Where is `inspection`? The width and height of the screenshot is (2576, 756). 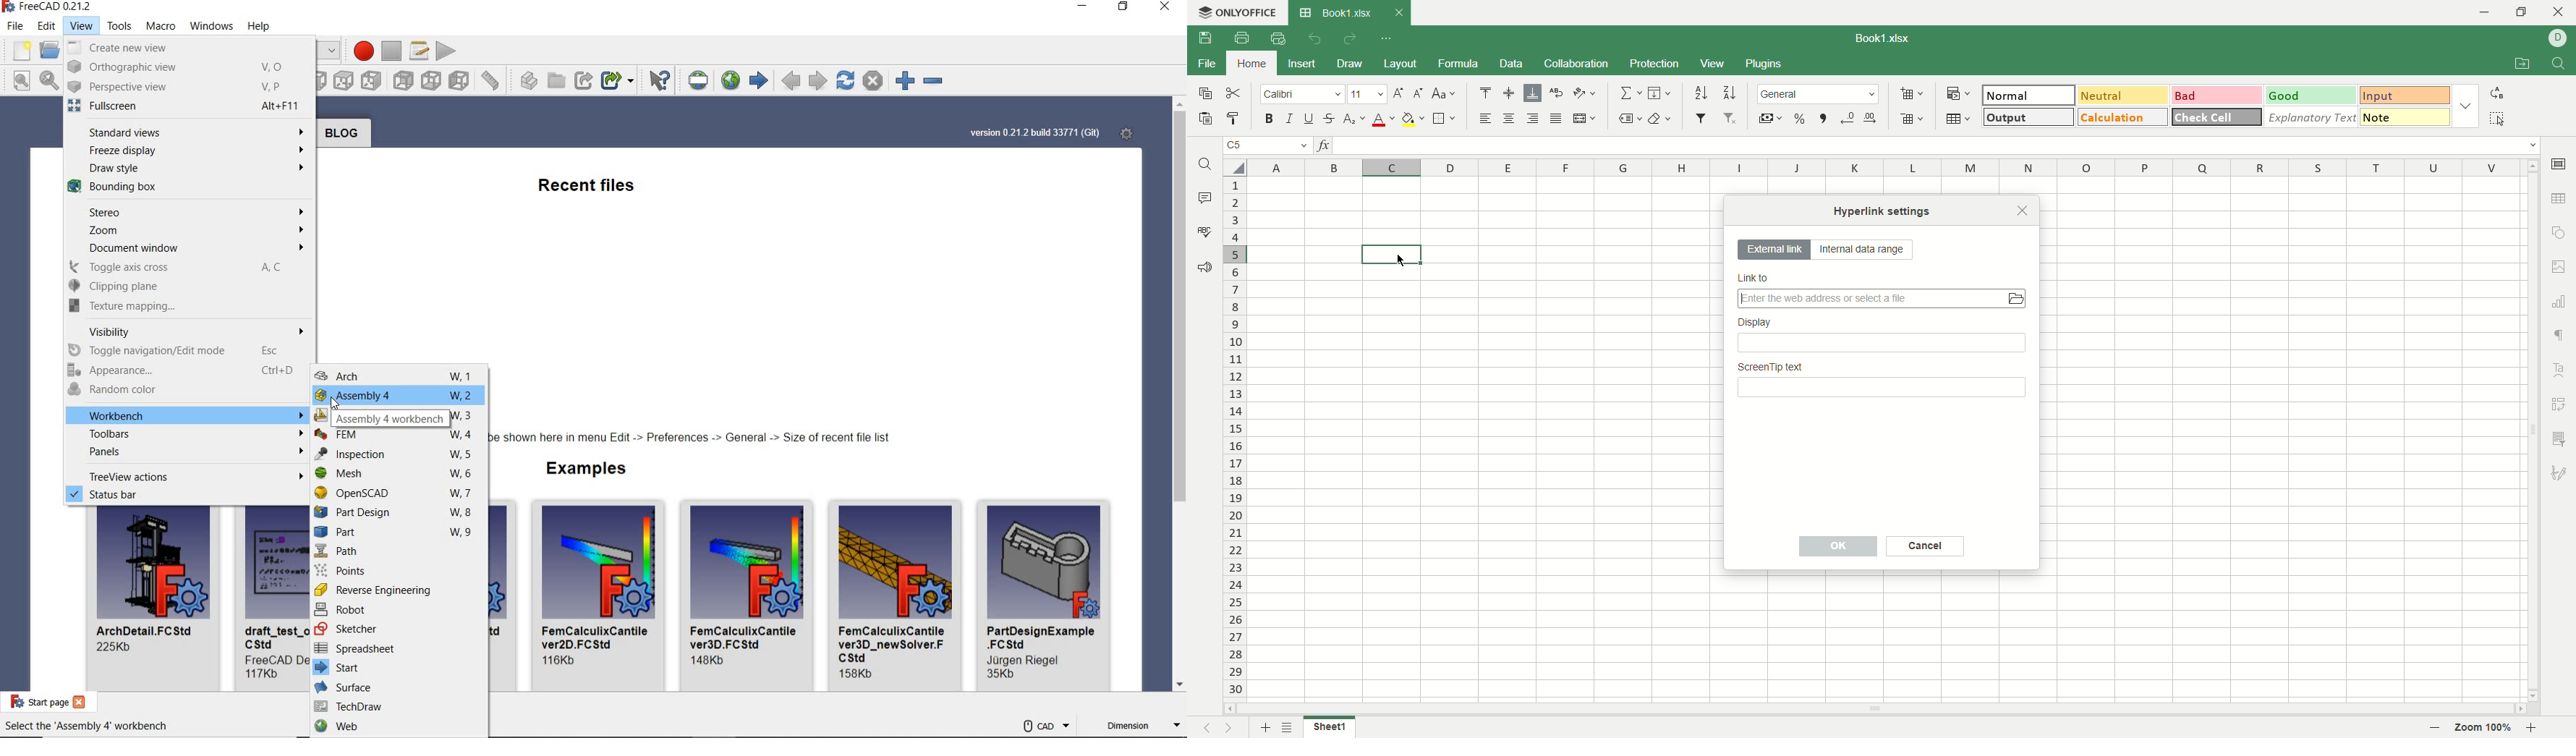 inspection is located at coordinates (396, 456).